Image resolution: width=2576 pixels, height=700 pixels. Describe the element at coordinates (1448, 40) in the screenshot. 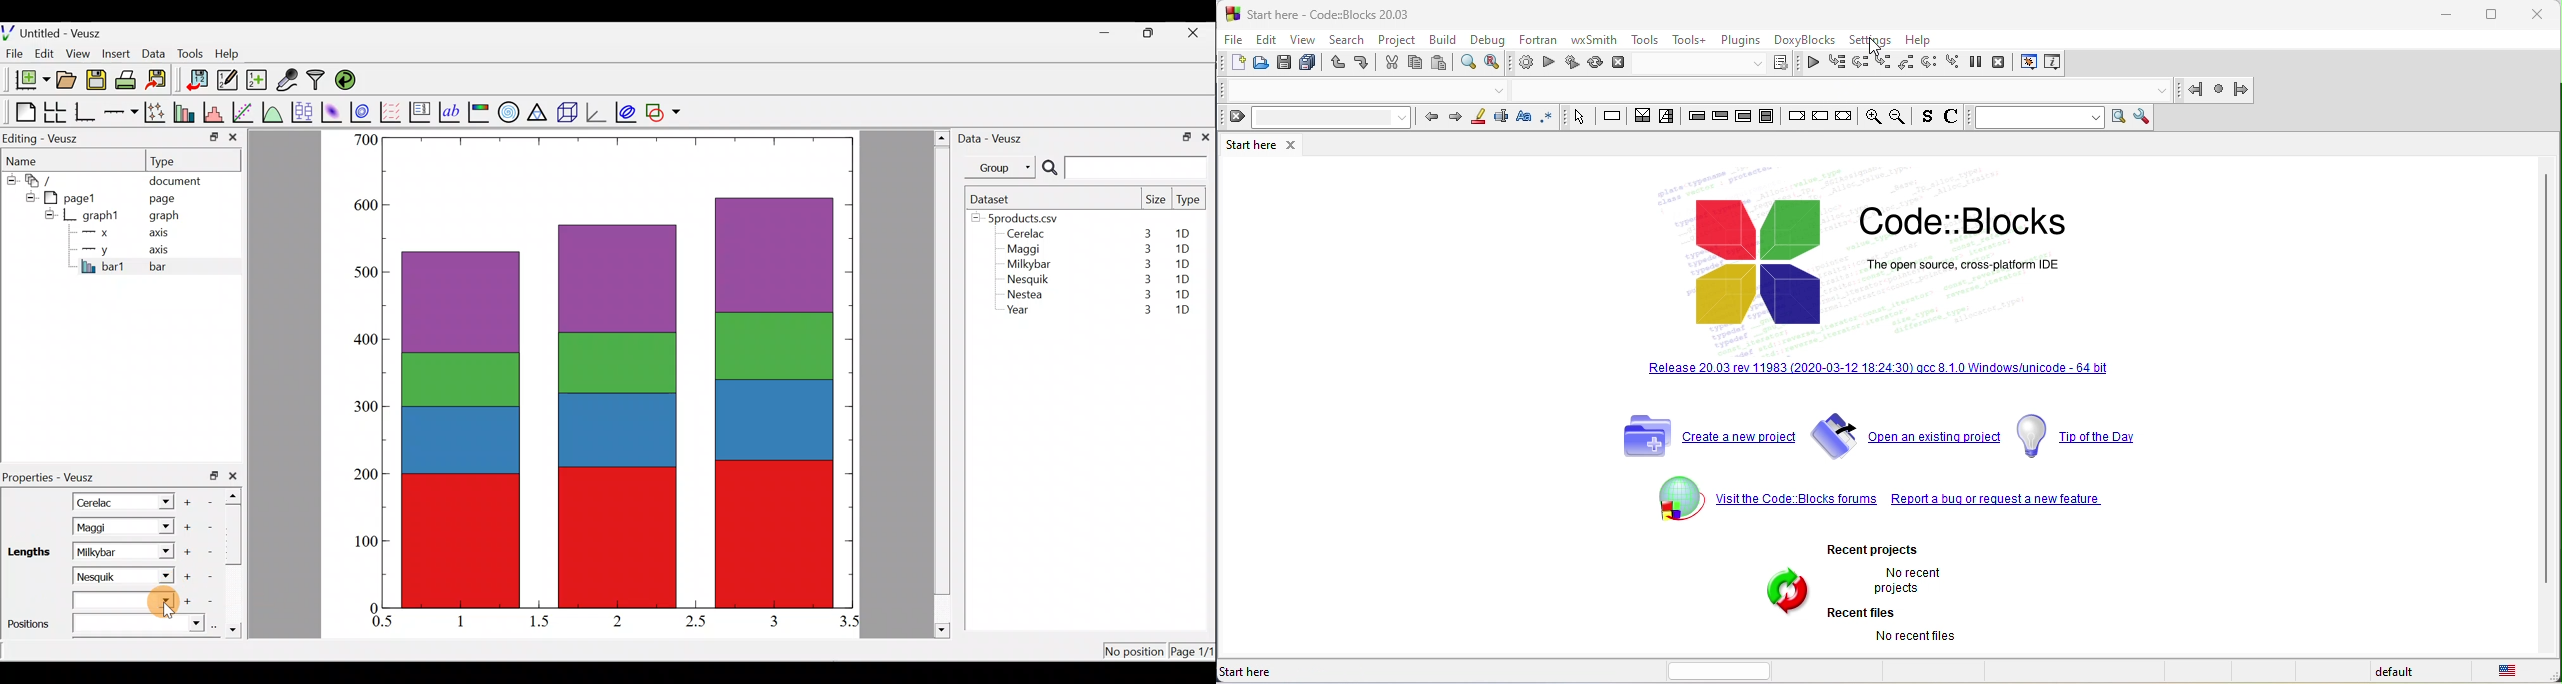

I see `build` at that location.